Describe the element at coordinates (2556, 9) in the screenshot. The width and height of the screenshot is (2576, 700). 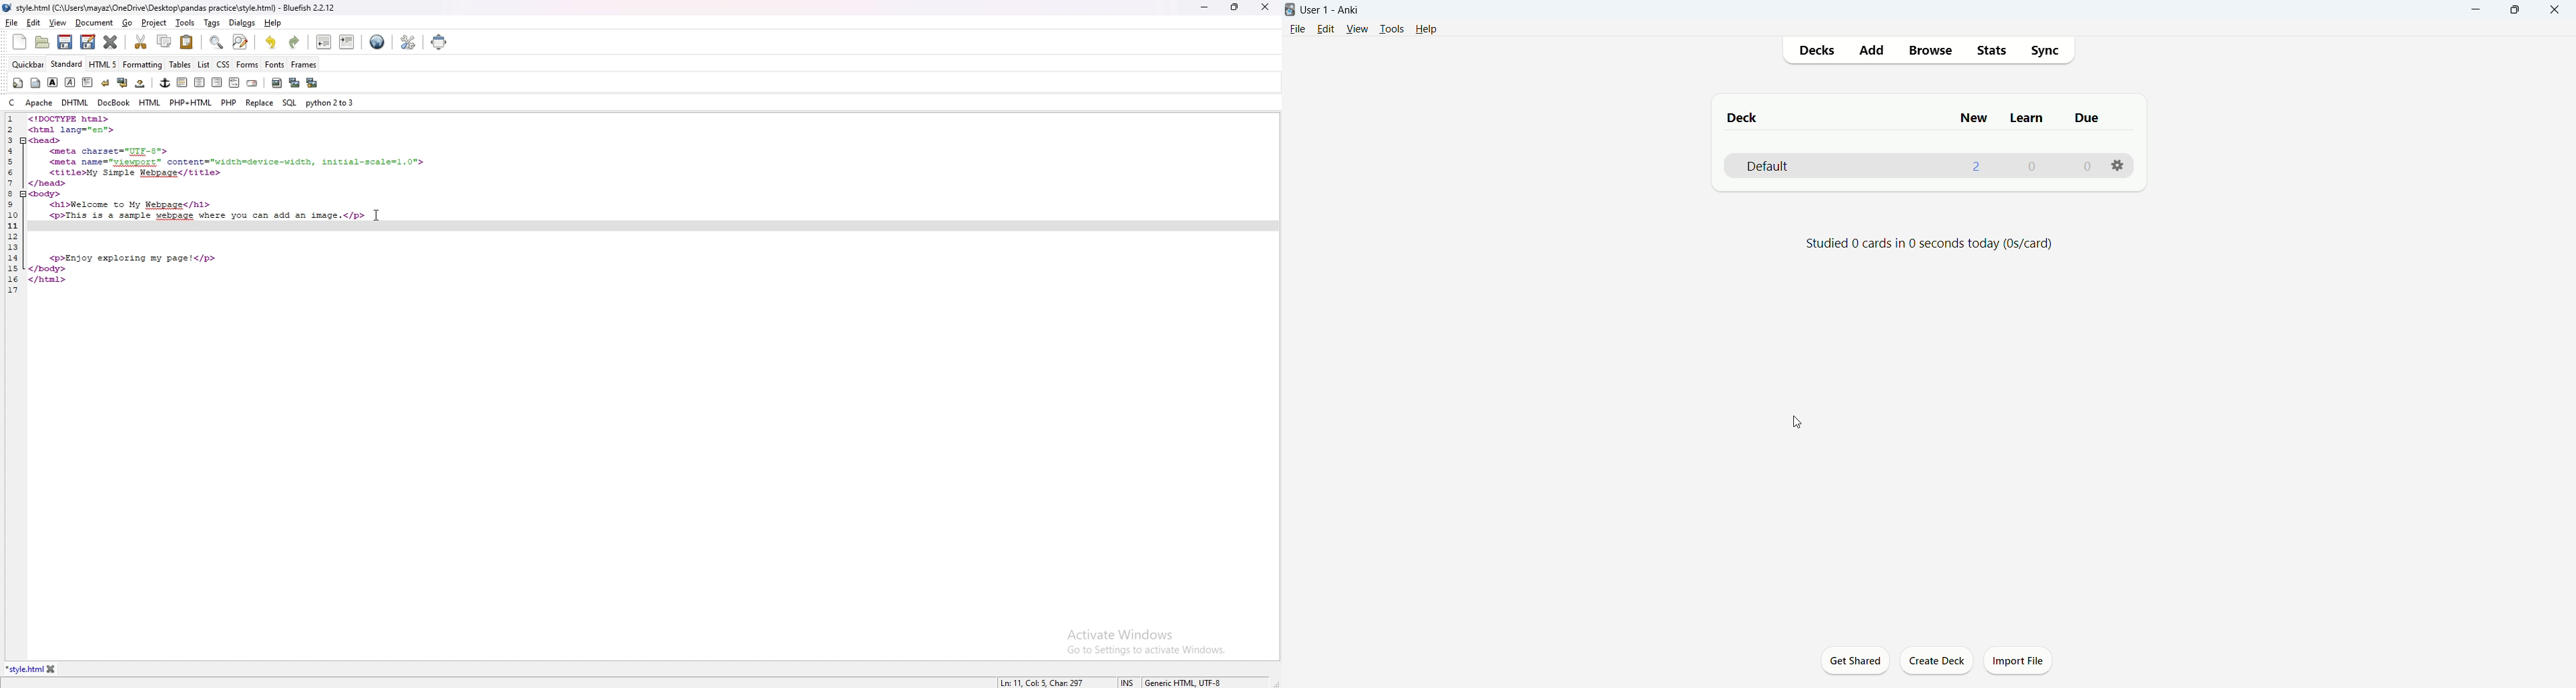
I see `close` at that location.